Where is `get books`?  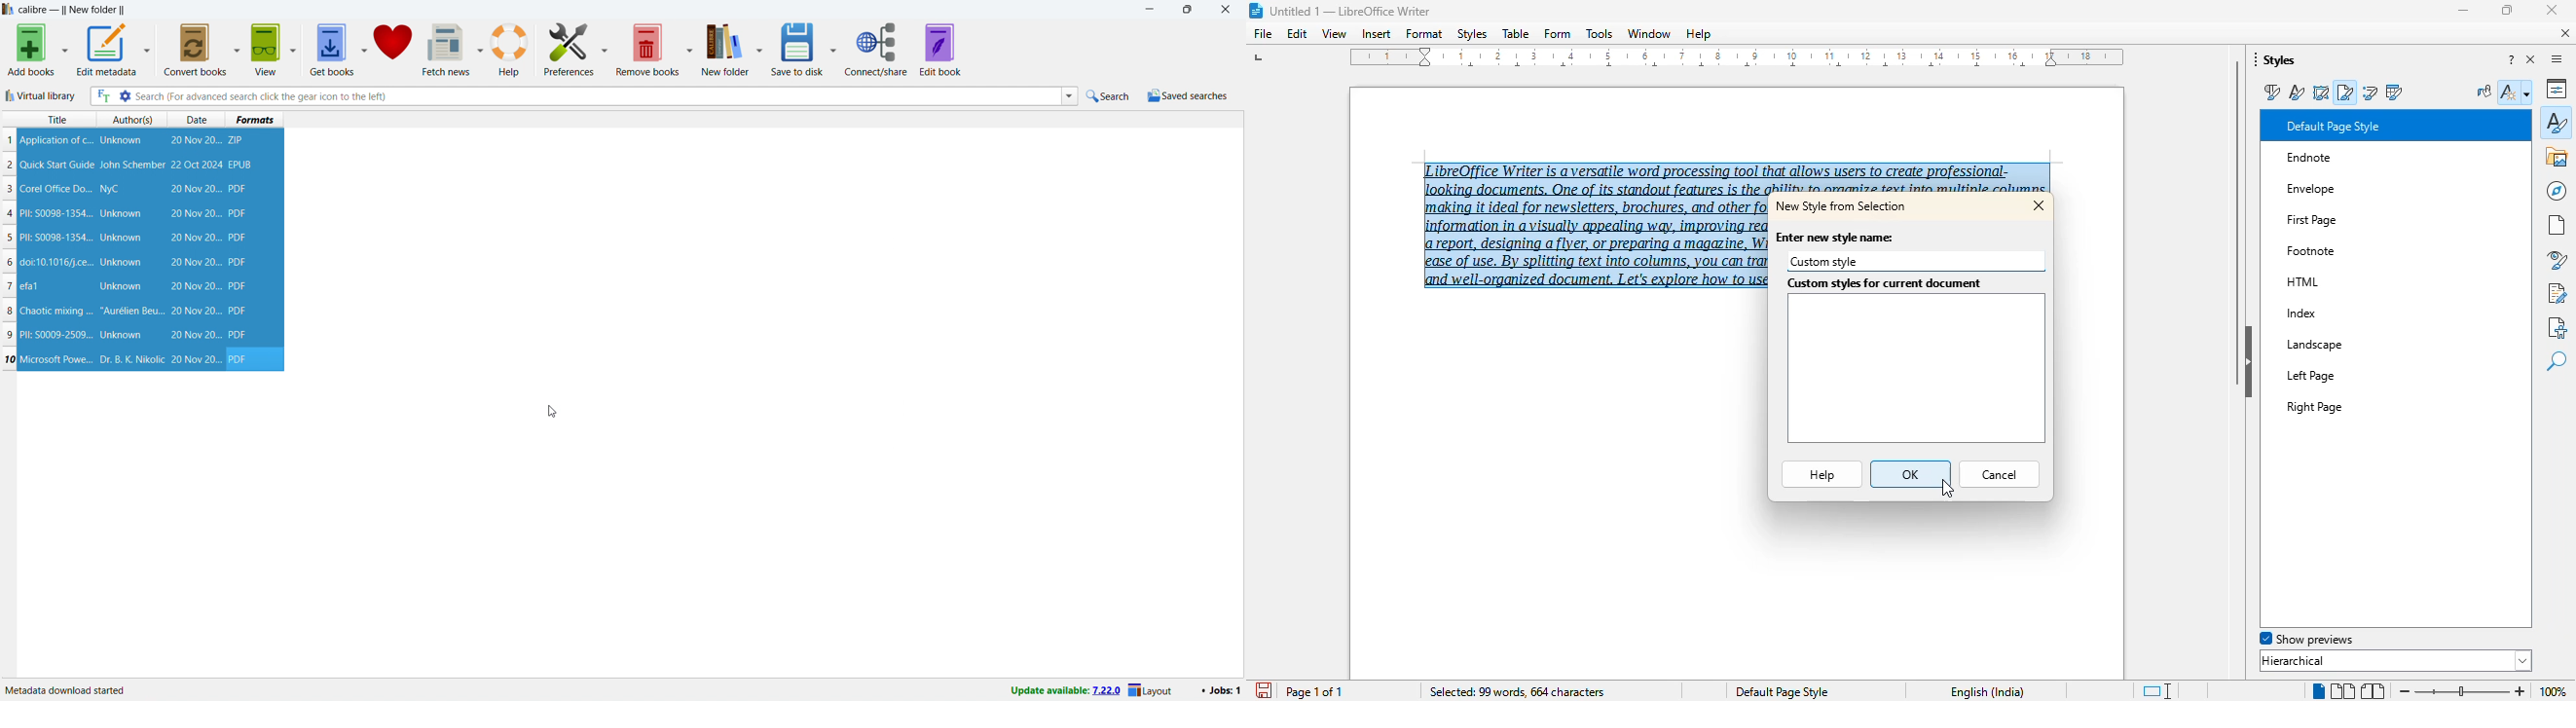
get books is located at coordinates (332, 49).